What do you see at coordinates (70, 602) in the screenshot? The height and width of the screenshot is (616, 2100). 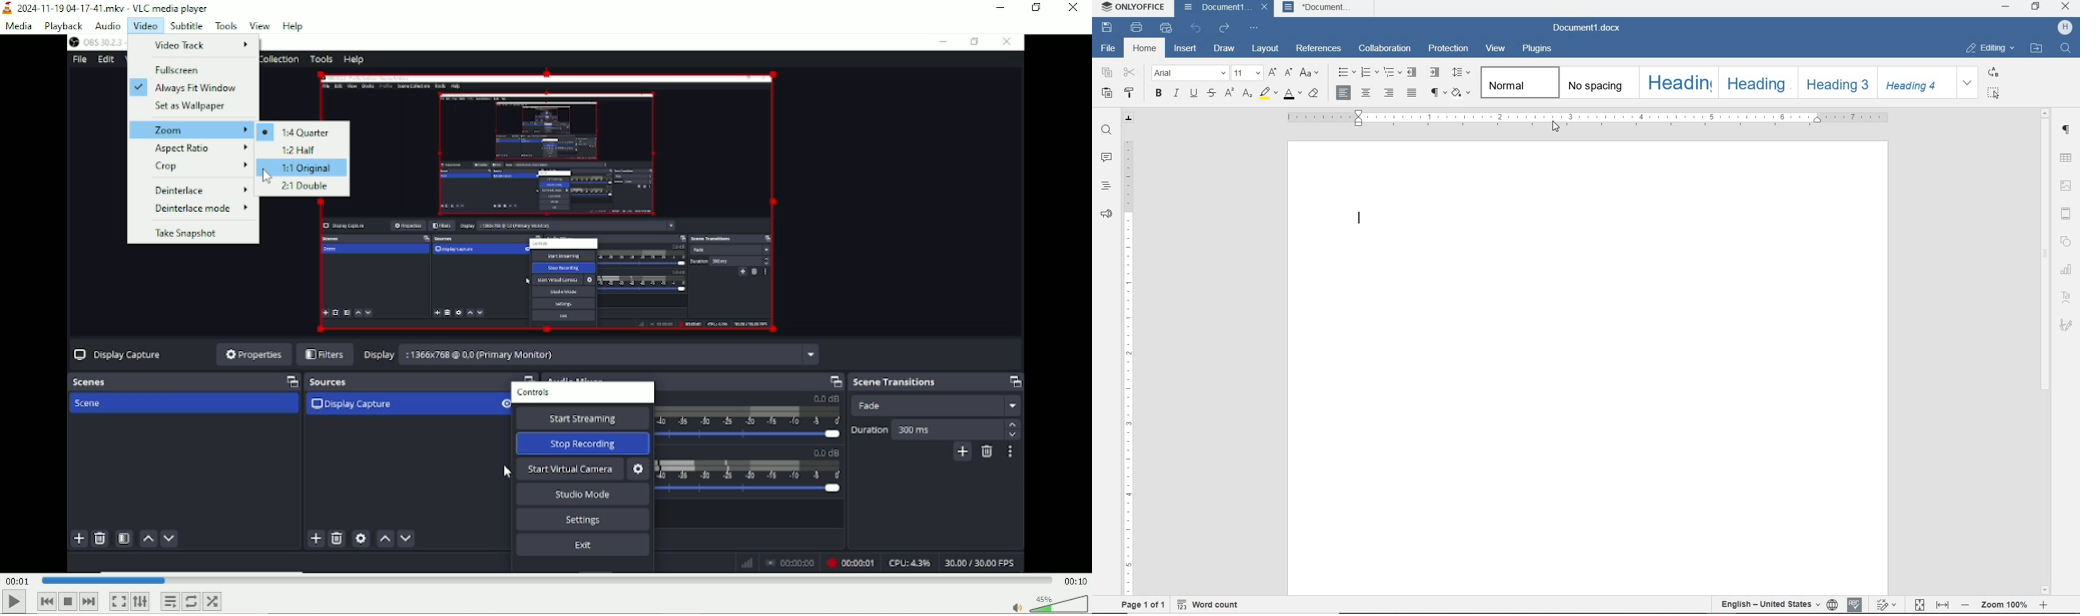 I see `Stop playlist` at bounding box center [70, 602].